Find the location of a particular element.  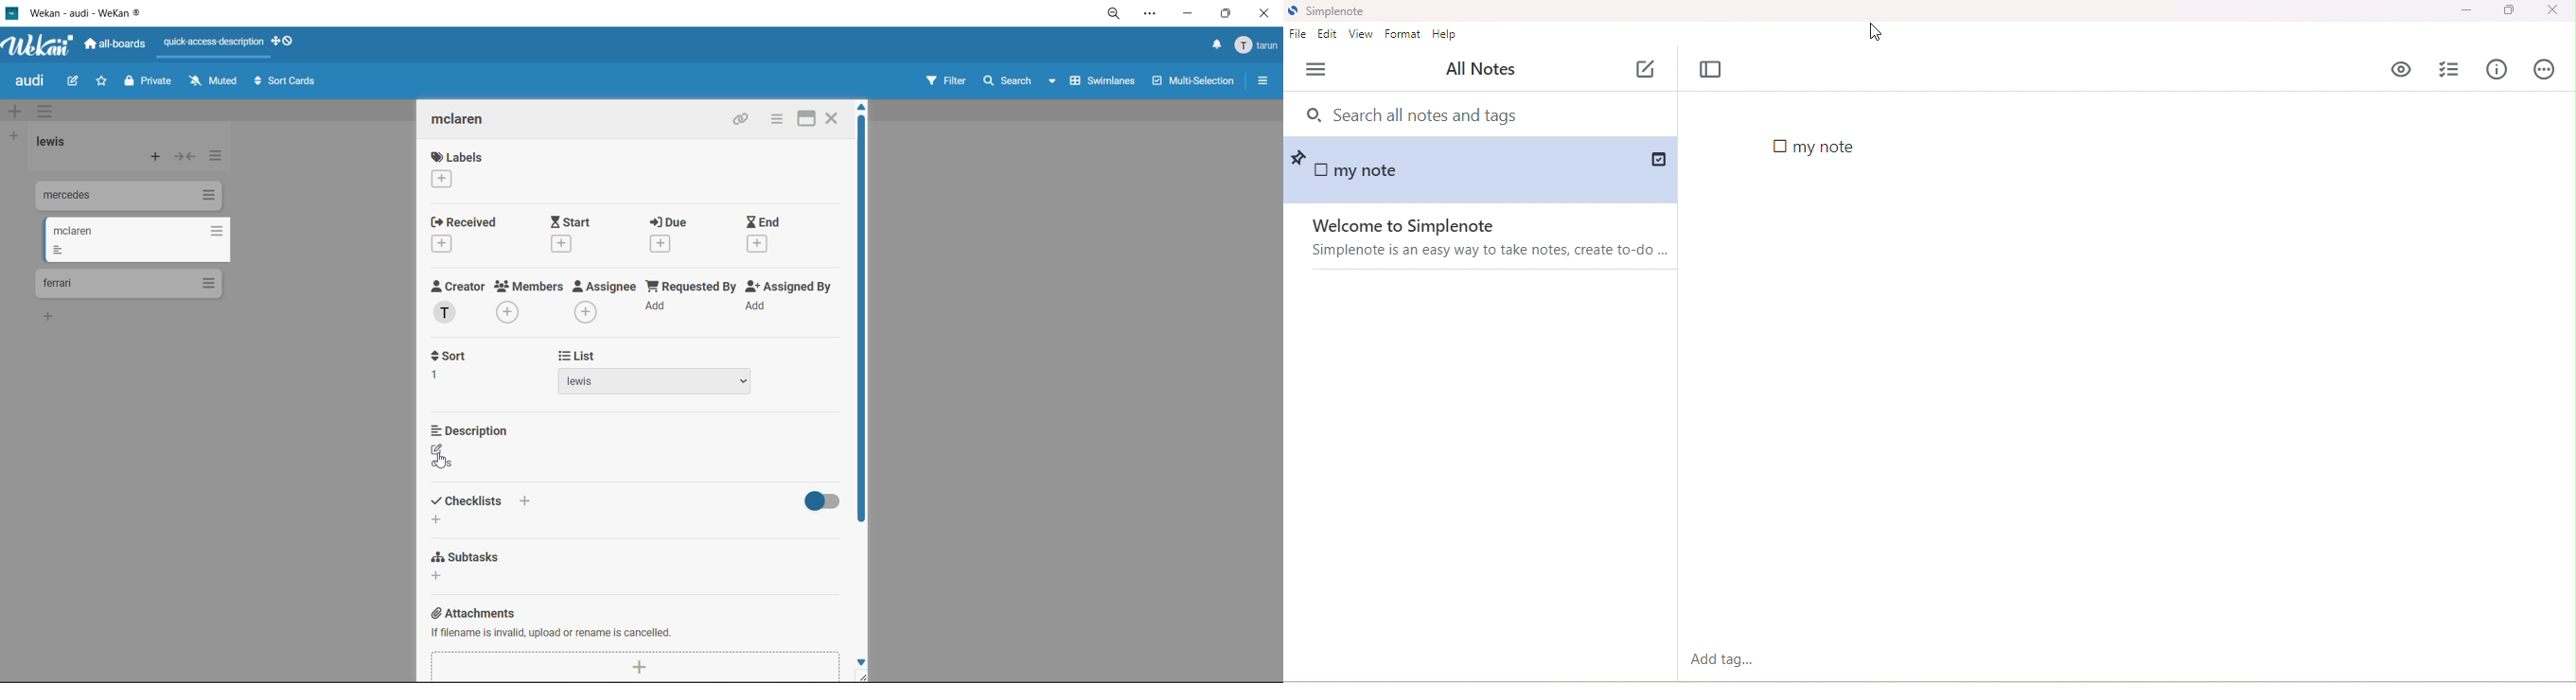

card title is located at coordinates (469, 121).